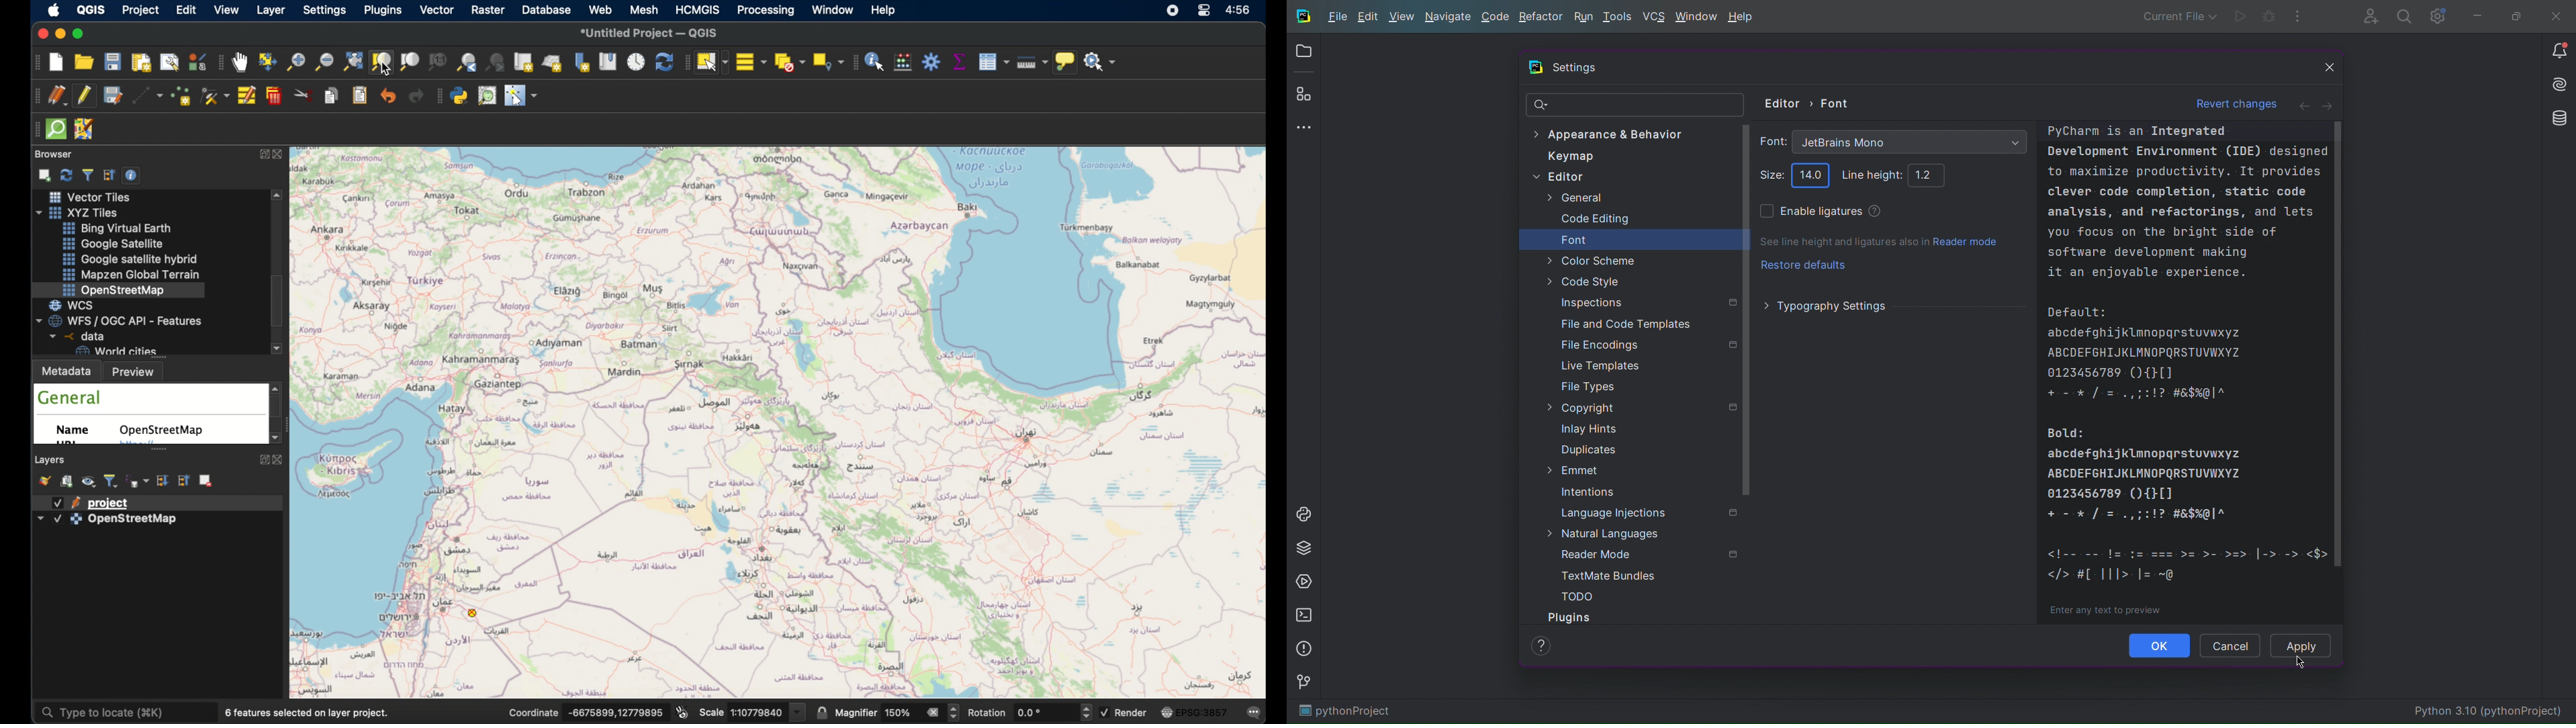  Describe the element at coordinates (883, 10) in the screenshot. I see `help` at that location.